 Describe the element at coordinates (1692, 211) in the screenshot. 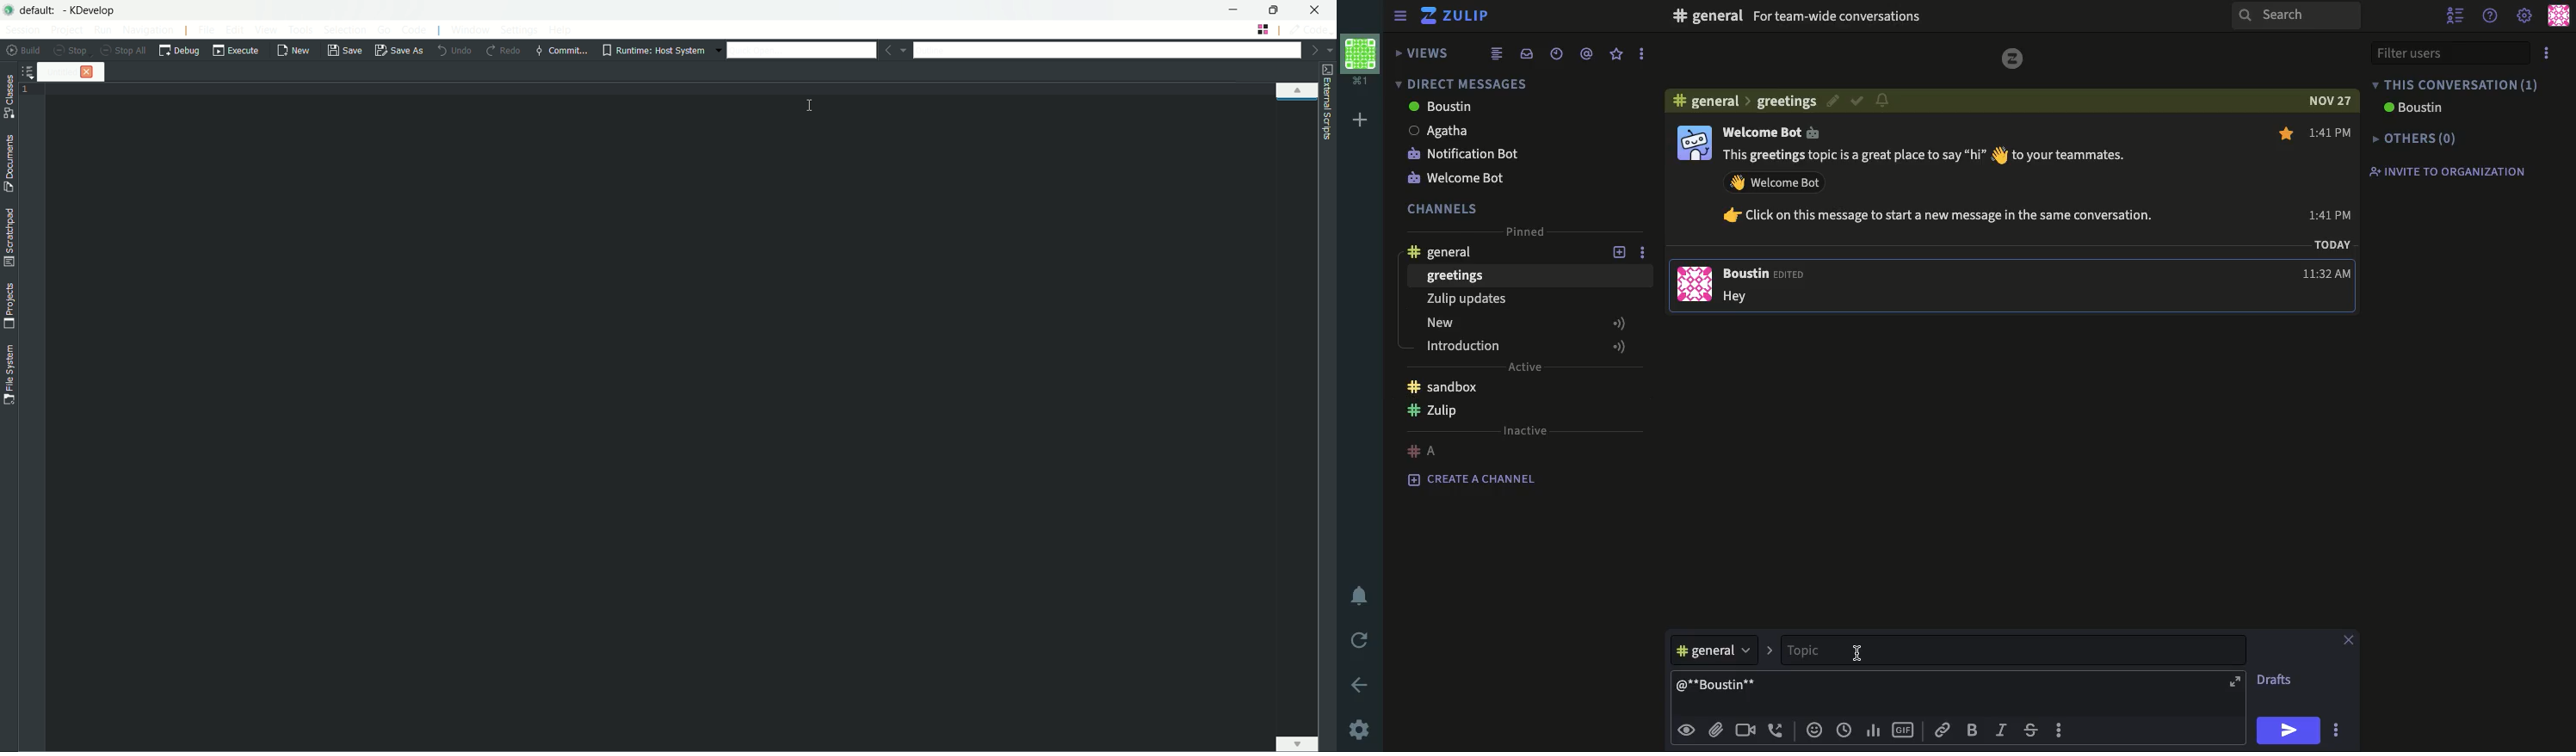

I see `user profile` at that location.